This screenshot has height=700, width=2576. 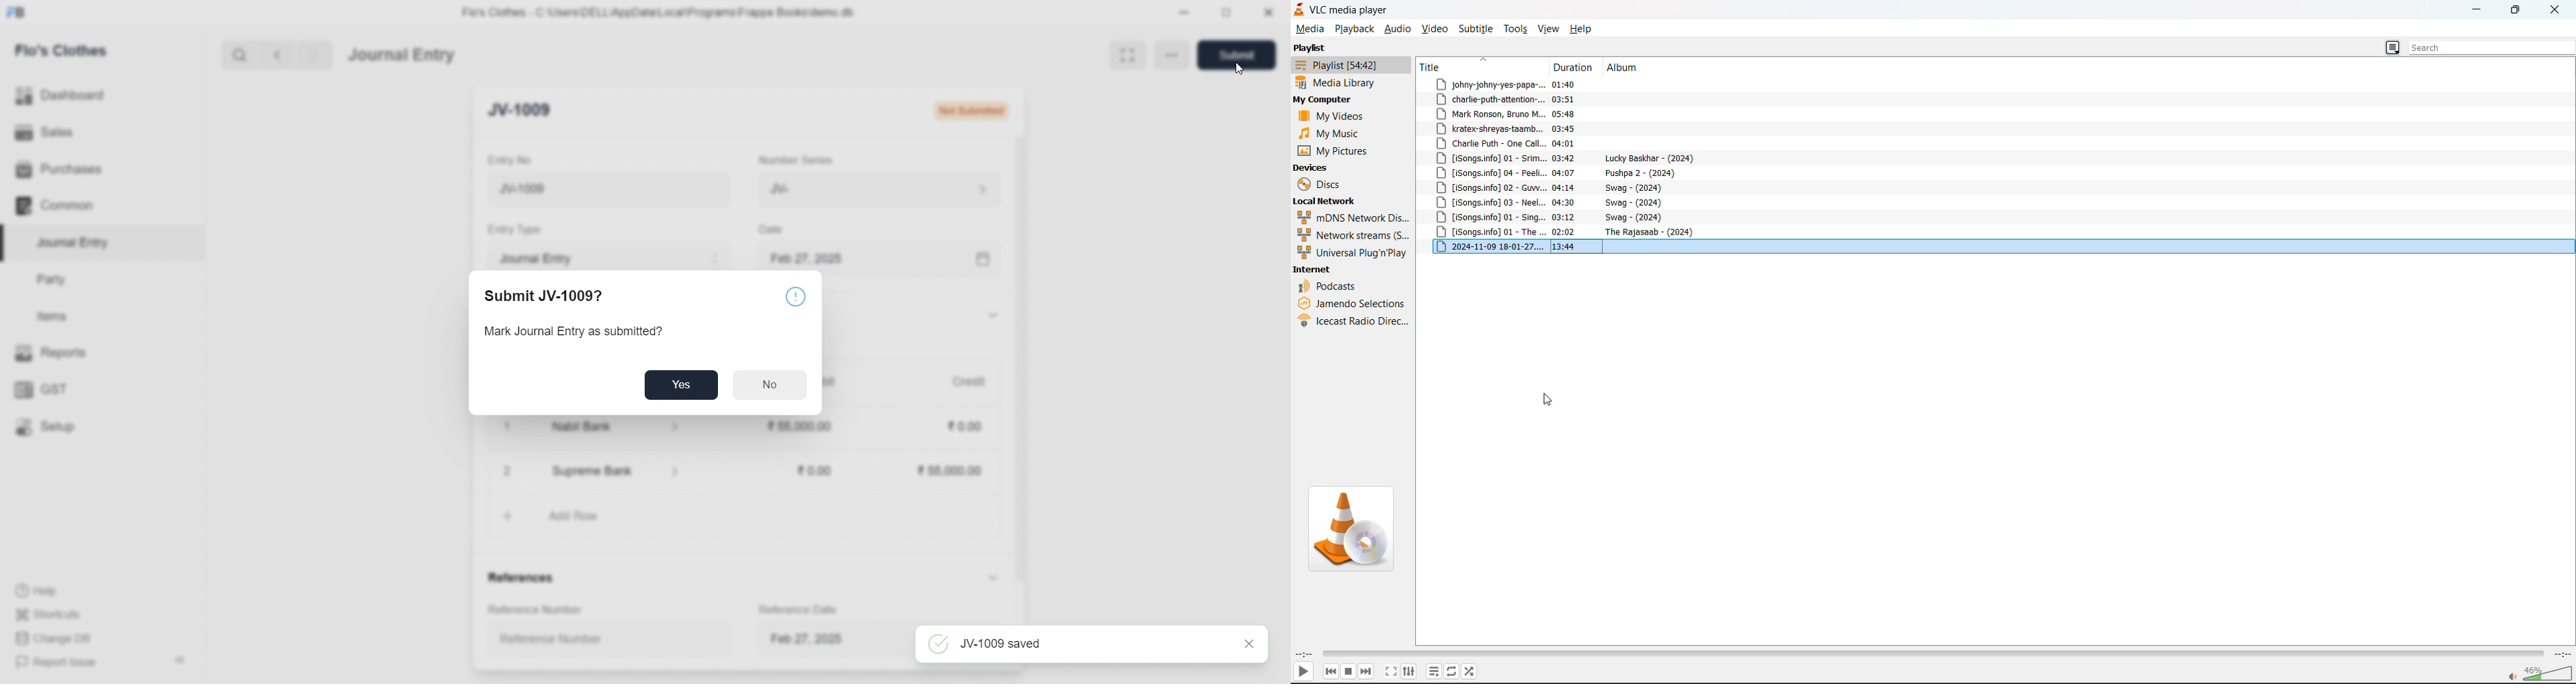 What do you see at coordinates (1247, 642) in the screenshot?
I see `close` at bounding box center [1247, 642].